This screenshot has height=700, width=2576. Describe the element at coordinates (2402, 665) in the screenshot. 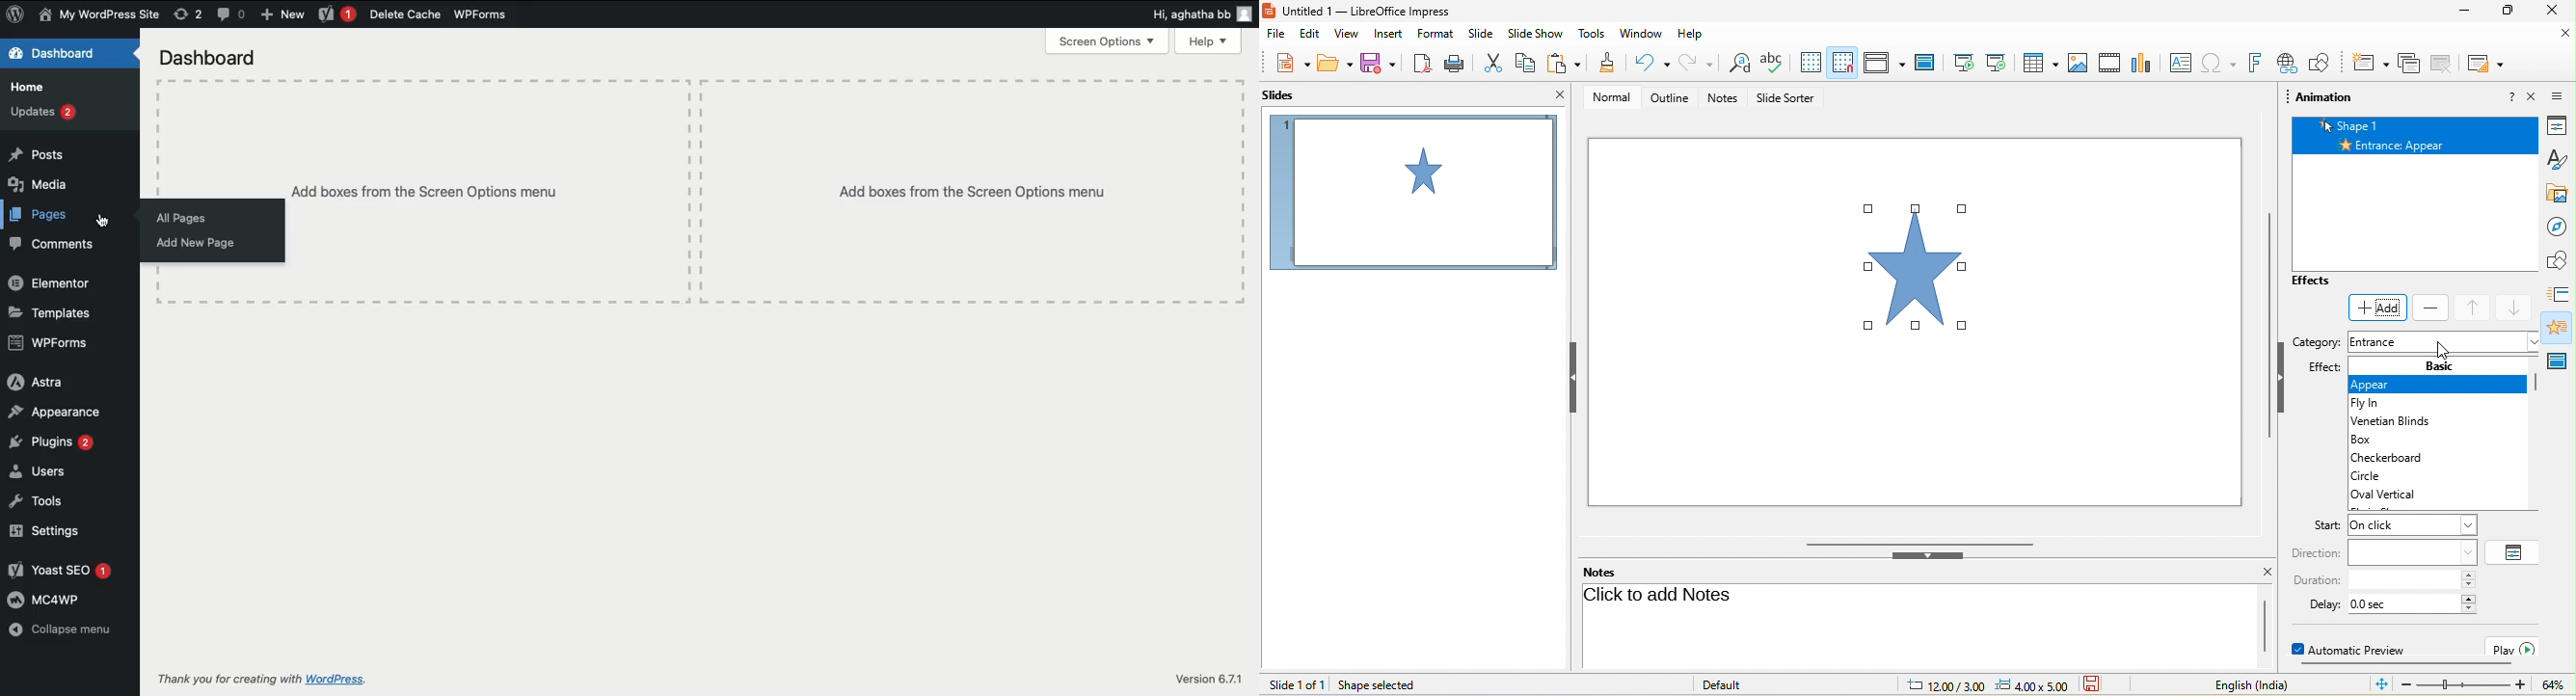

I see `horizontal scroll bar` at that location.